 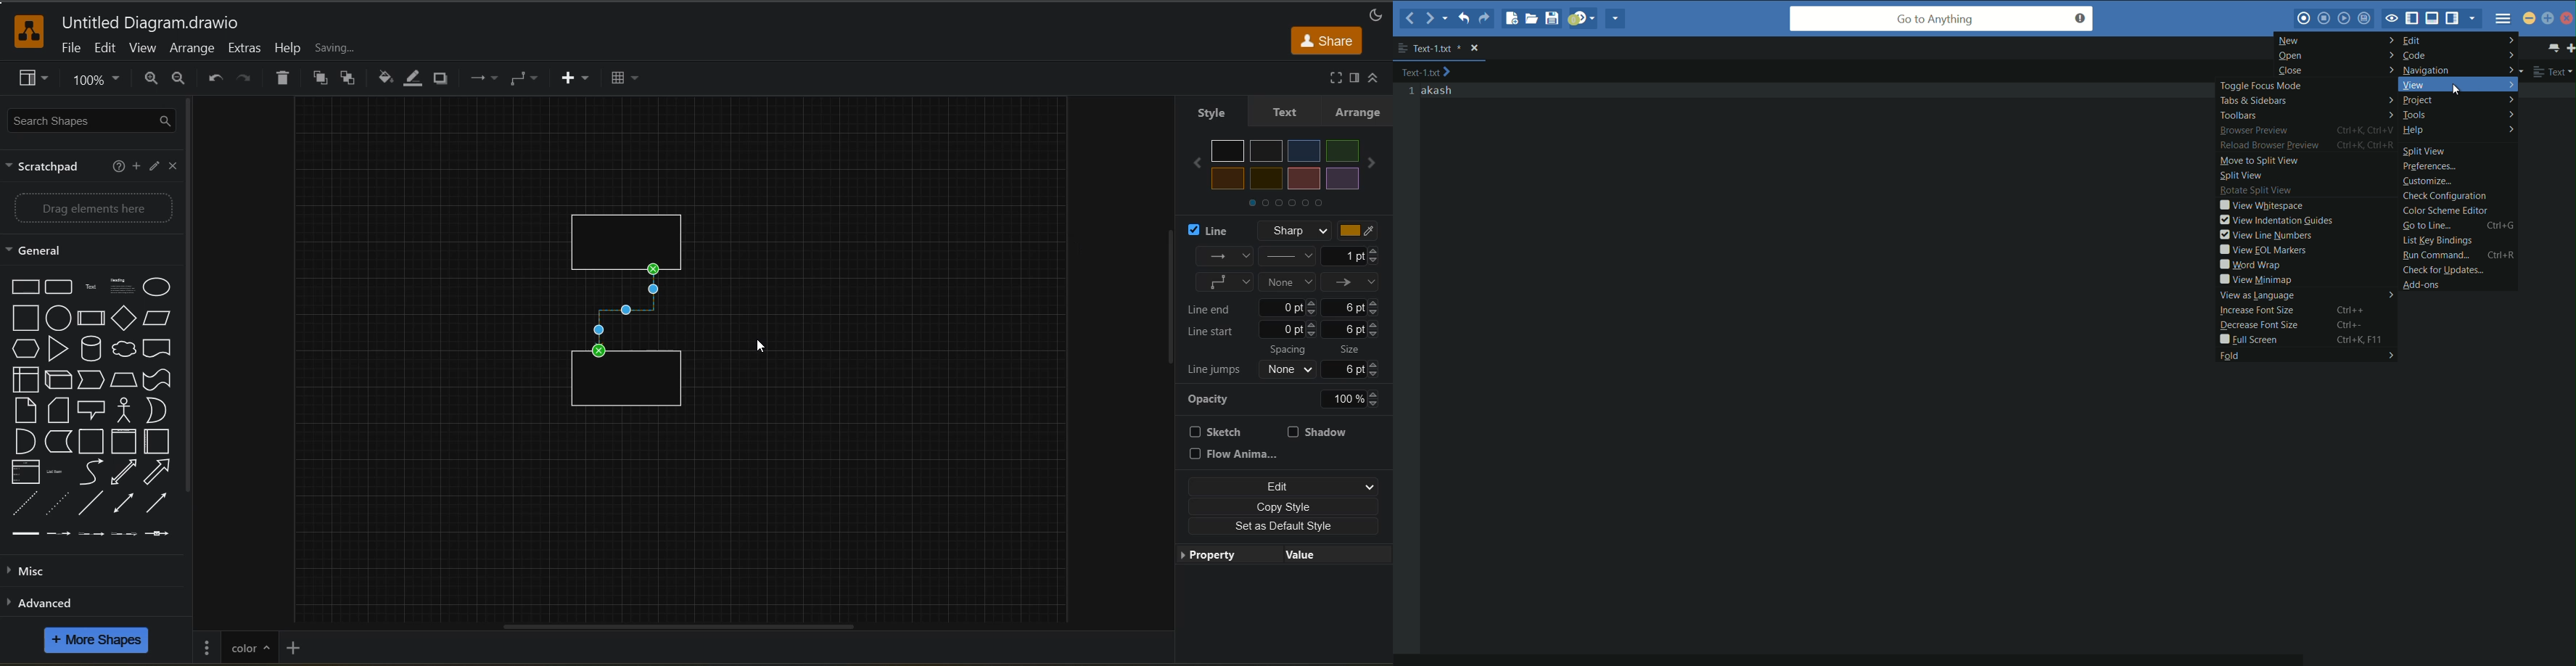 I want to click on open, so click(x=2337, y=56).